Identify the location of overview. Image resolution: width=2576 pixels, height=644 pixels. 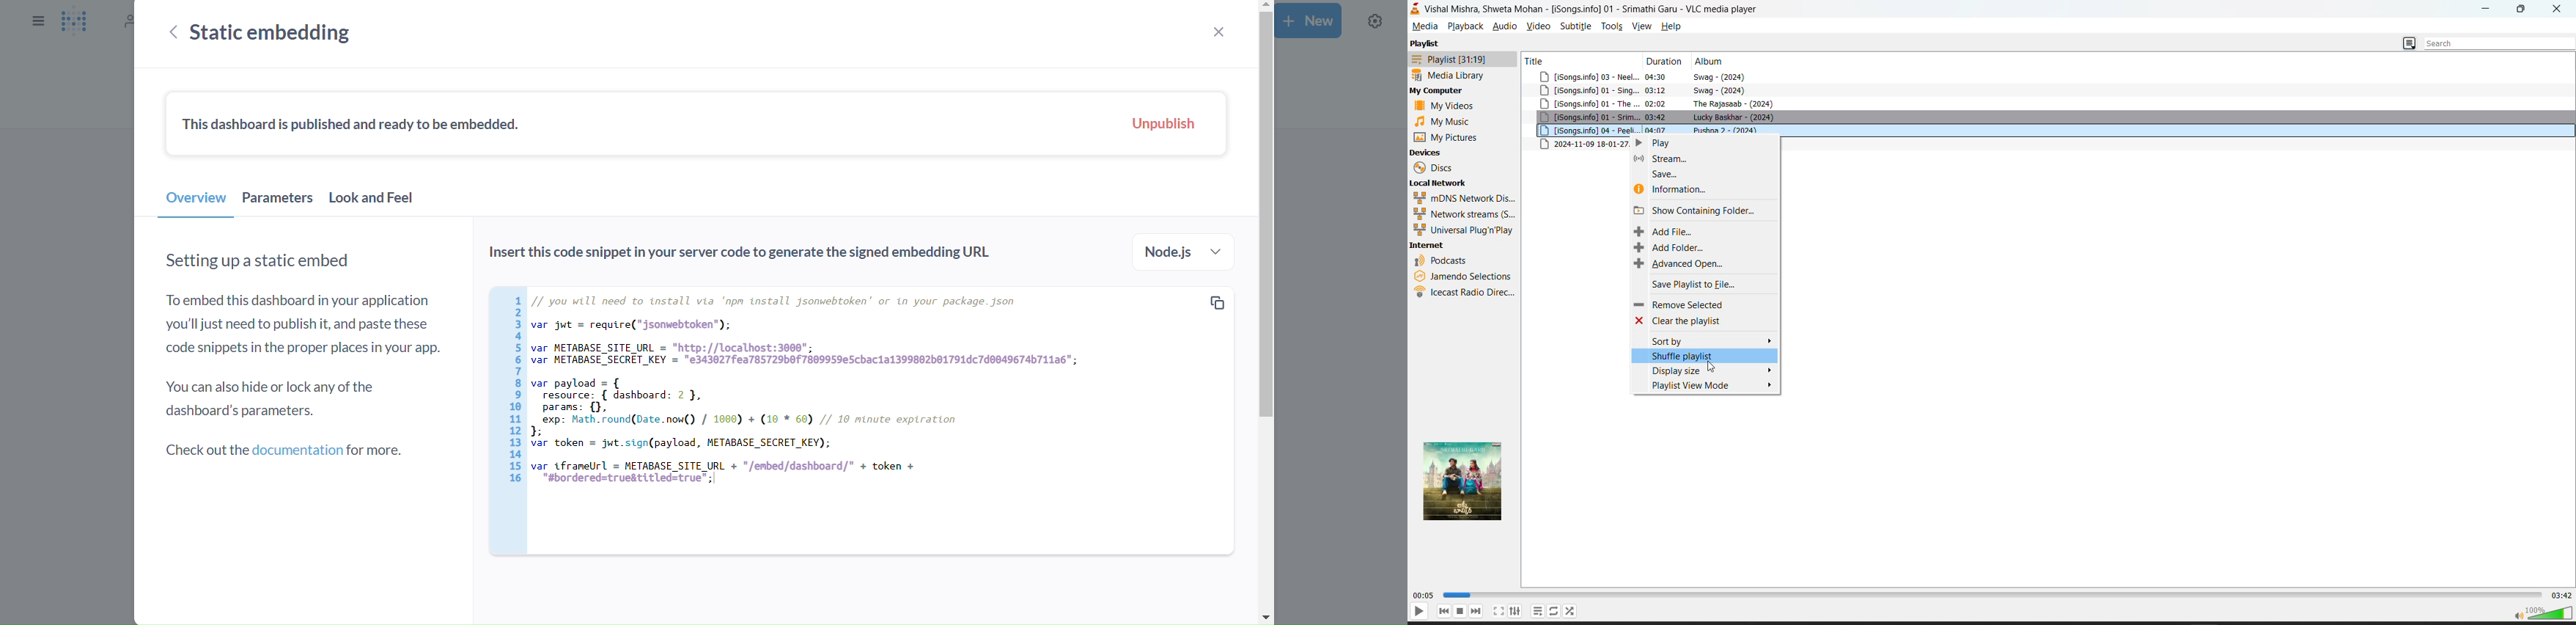
(196, 202).